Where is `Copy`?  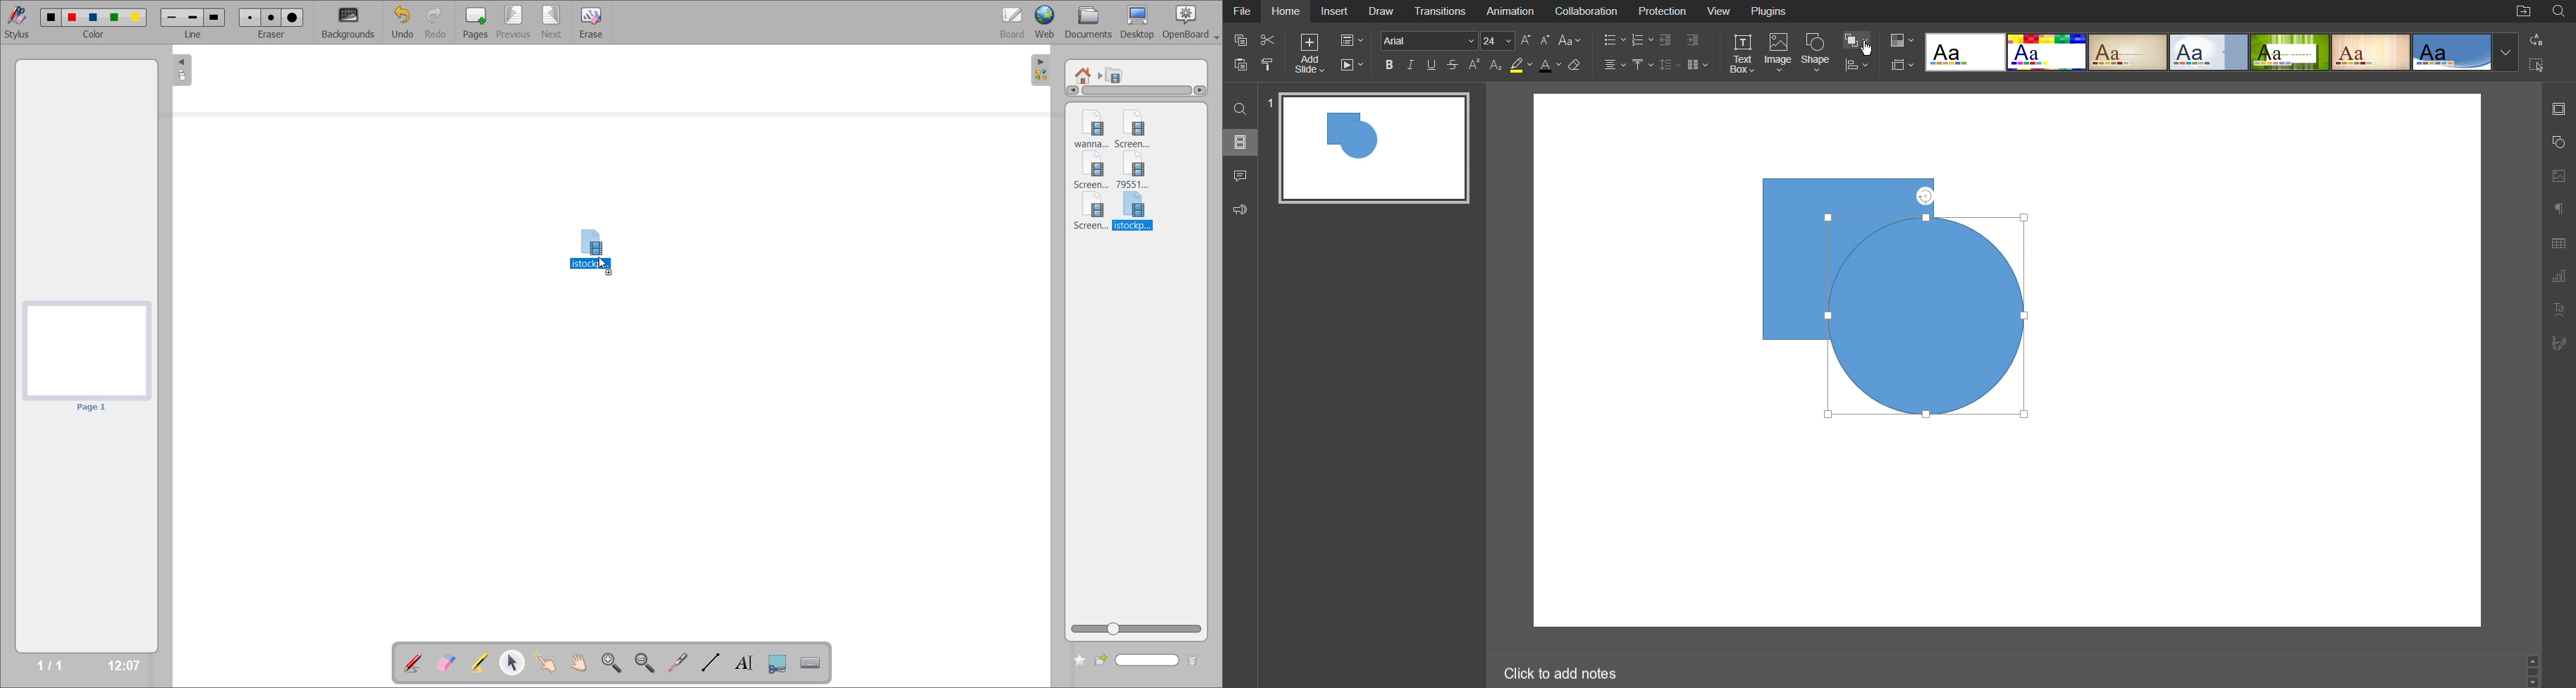 Copy is located at coordinates (1239, 42).